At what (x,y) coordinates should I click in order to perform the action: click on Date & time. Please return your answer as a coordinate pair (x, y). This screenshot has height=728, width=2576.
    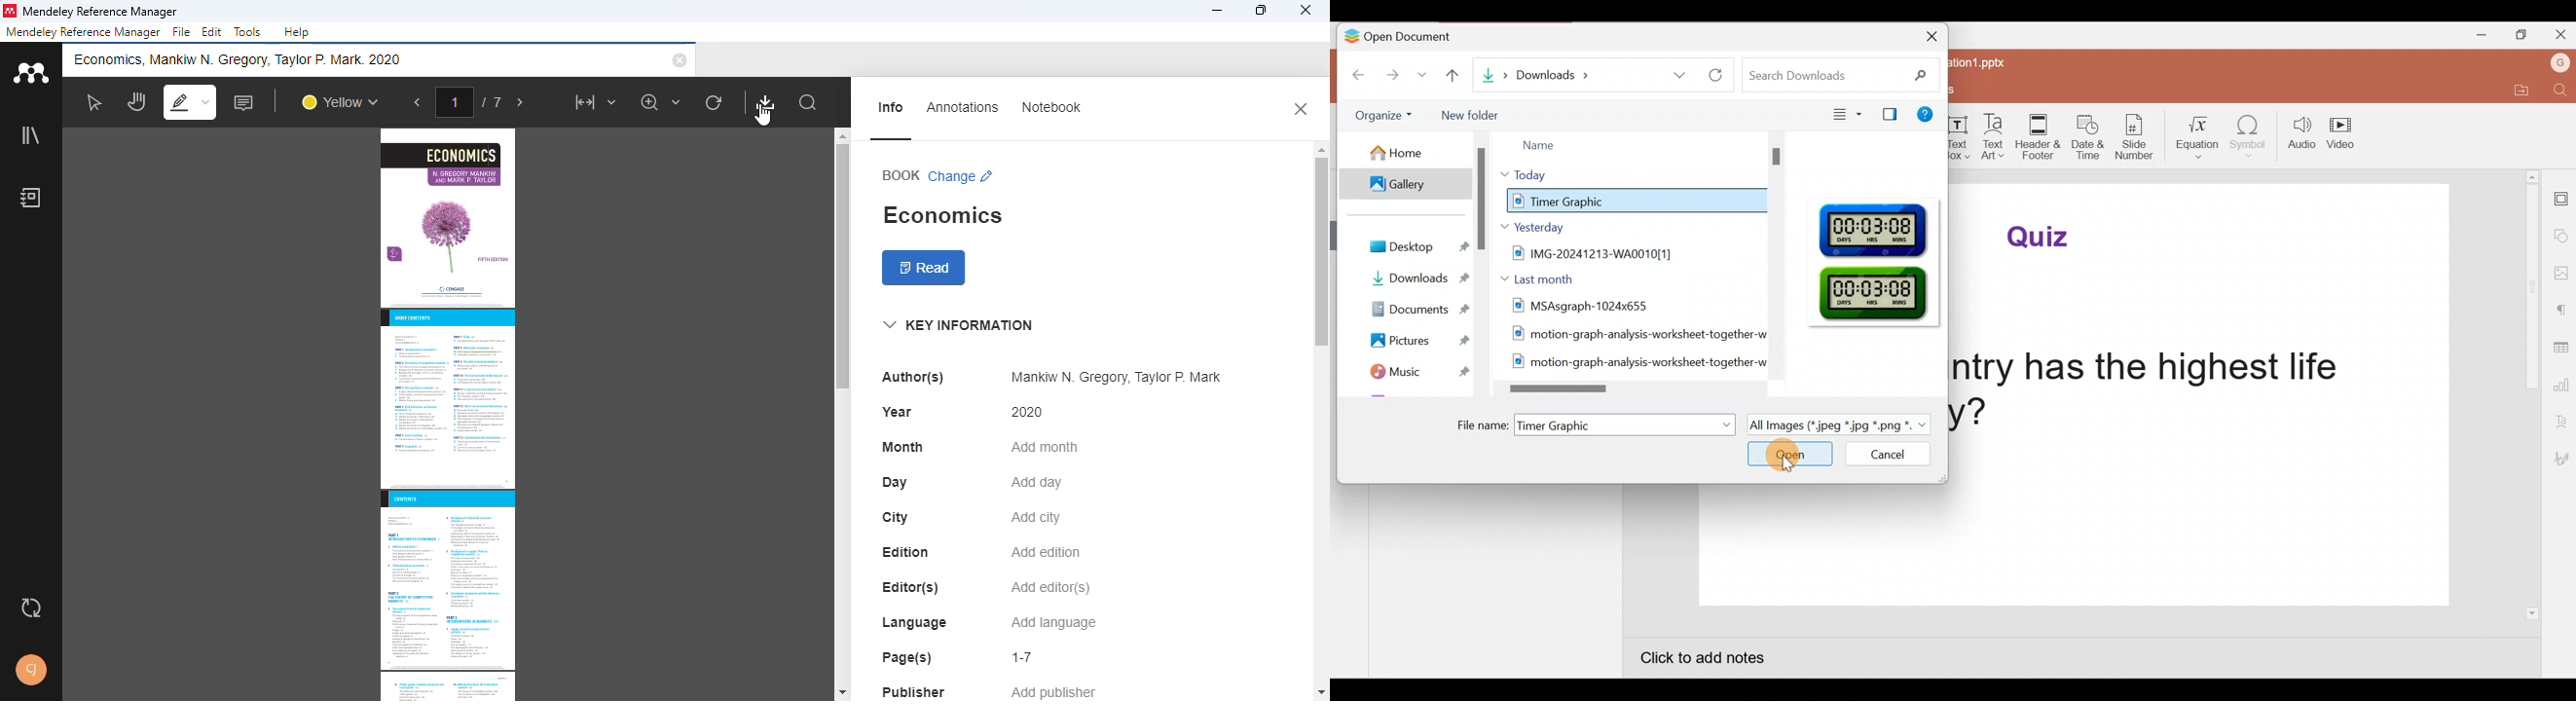
    Looking at the image, I should click on (2088, 140).